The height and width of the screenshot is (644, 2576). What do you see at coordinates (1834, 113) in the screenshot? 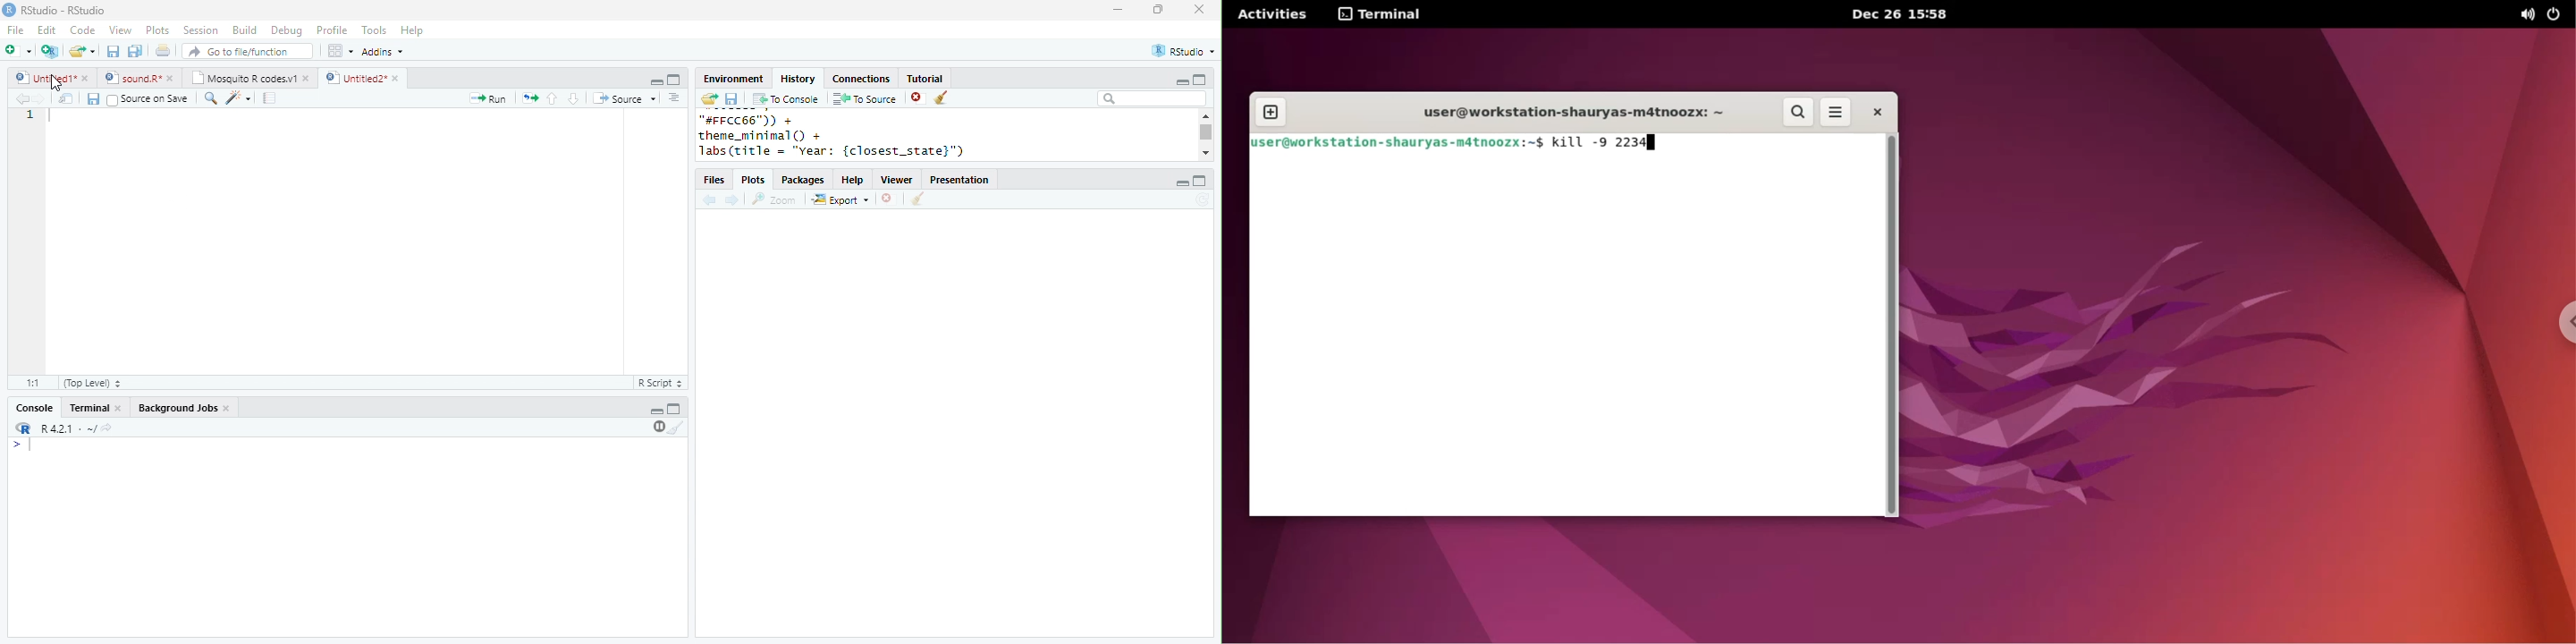
I see `more options` at bounding box center [1834, 113].